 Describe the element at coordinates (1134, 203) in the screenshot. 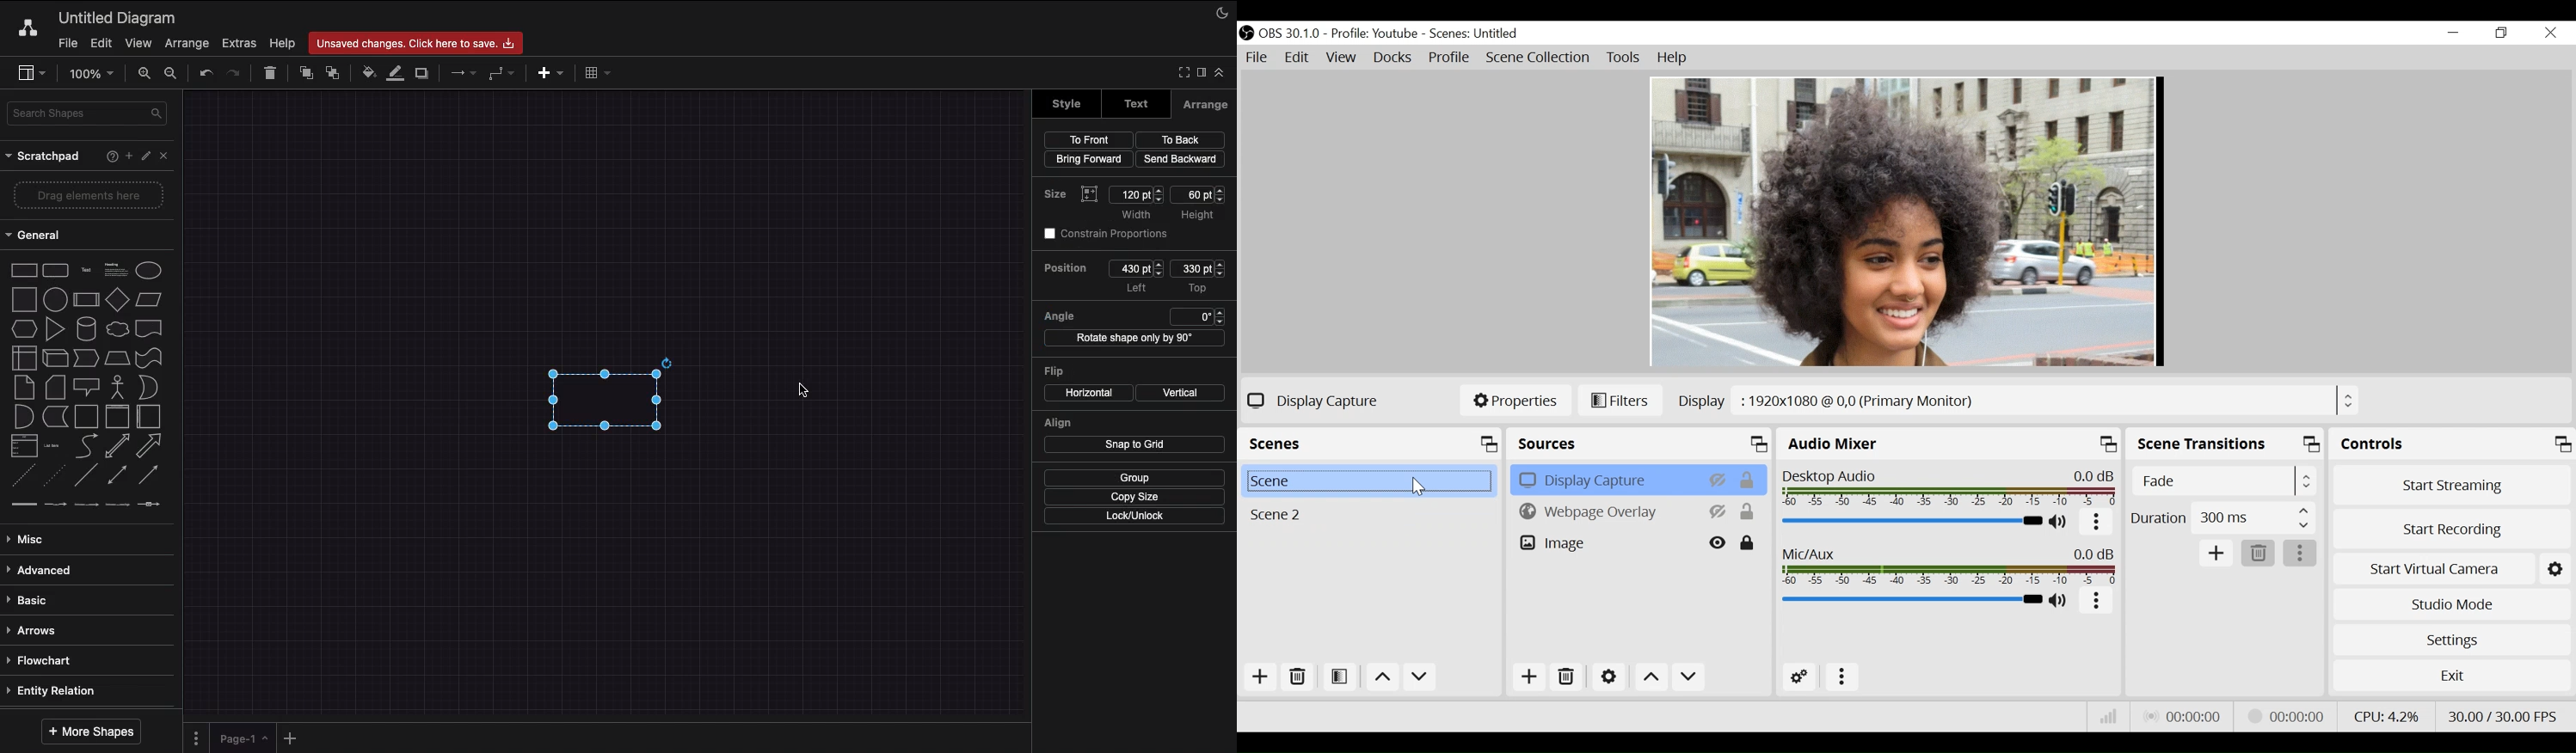

I see `Size ` at that location.